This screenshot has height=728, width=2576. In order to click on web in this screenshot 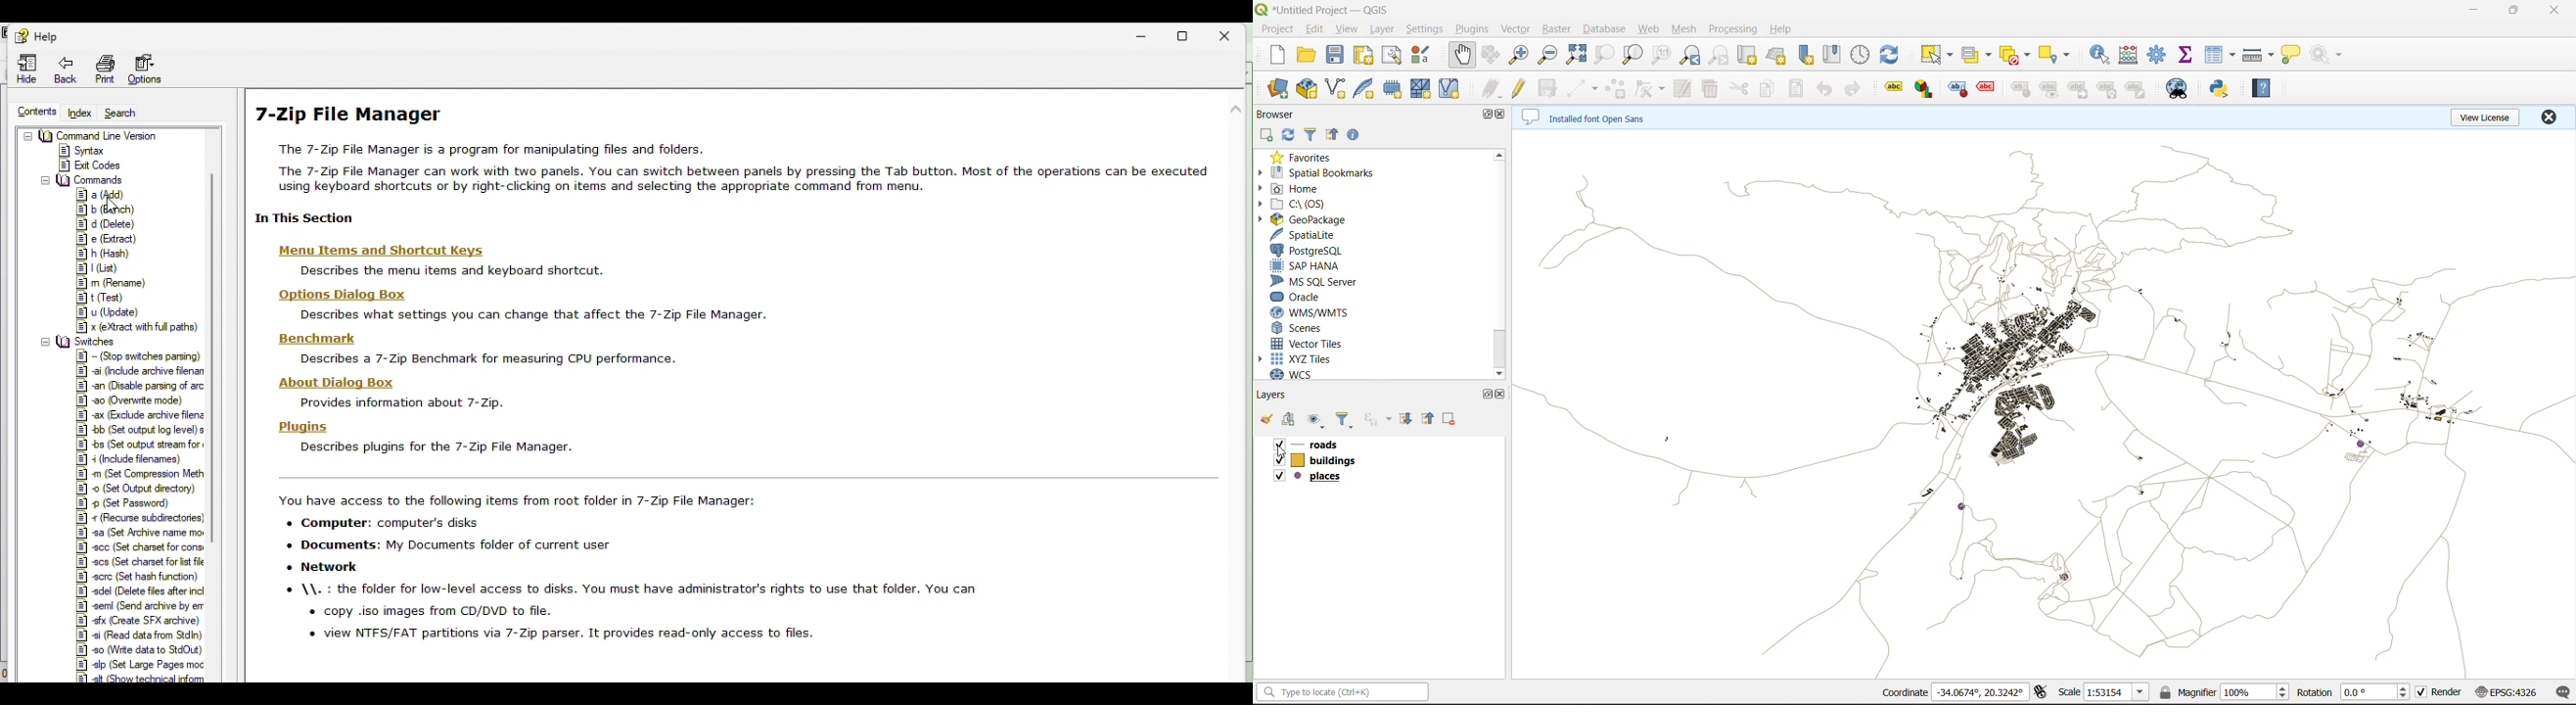, I will do `click(1651, 28)`.